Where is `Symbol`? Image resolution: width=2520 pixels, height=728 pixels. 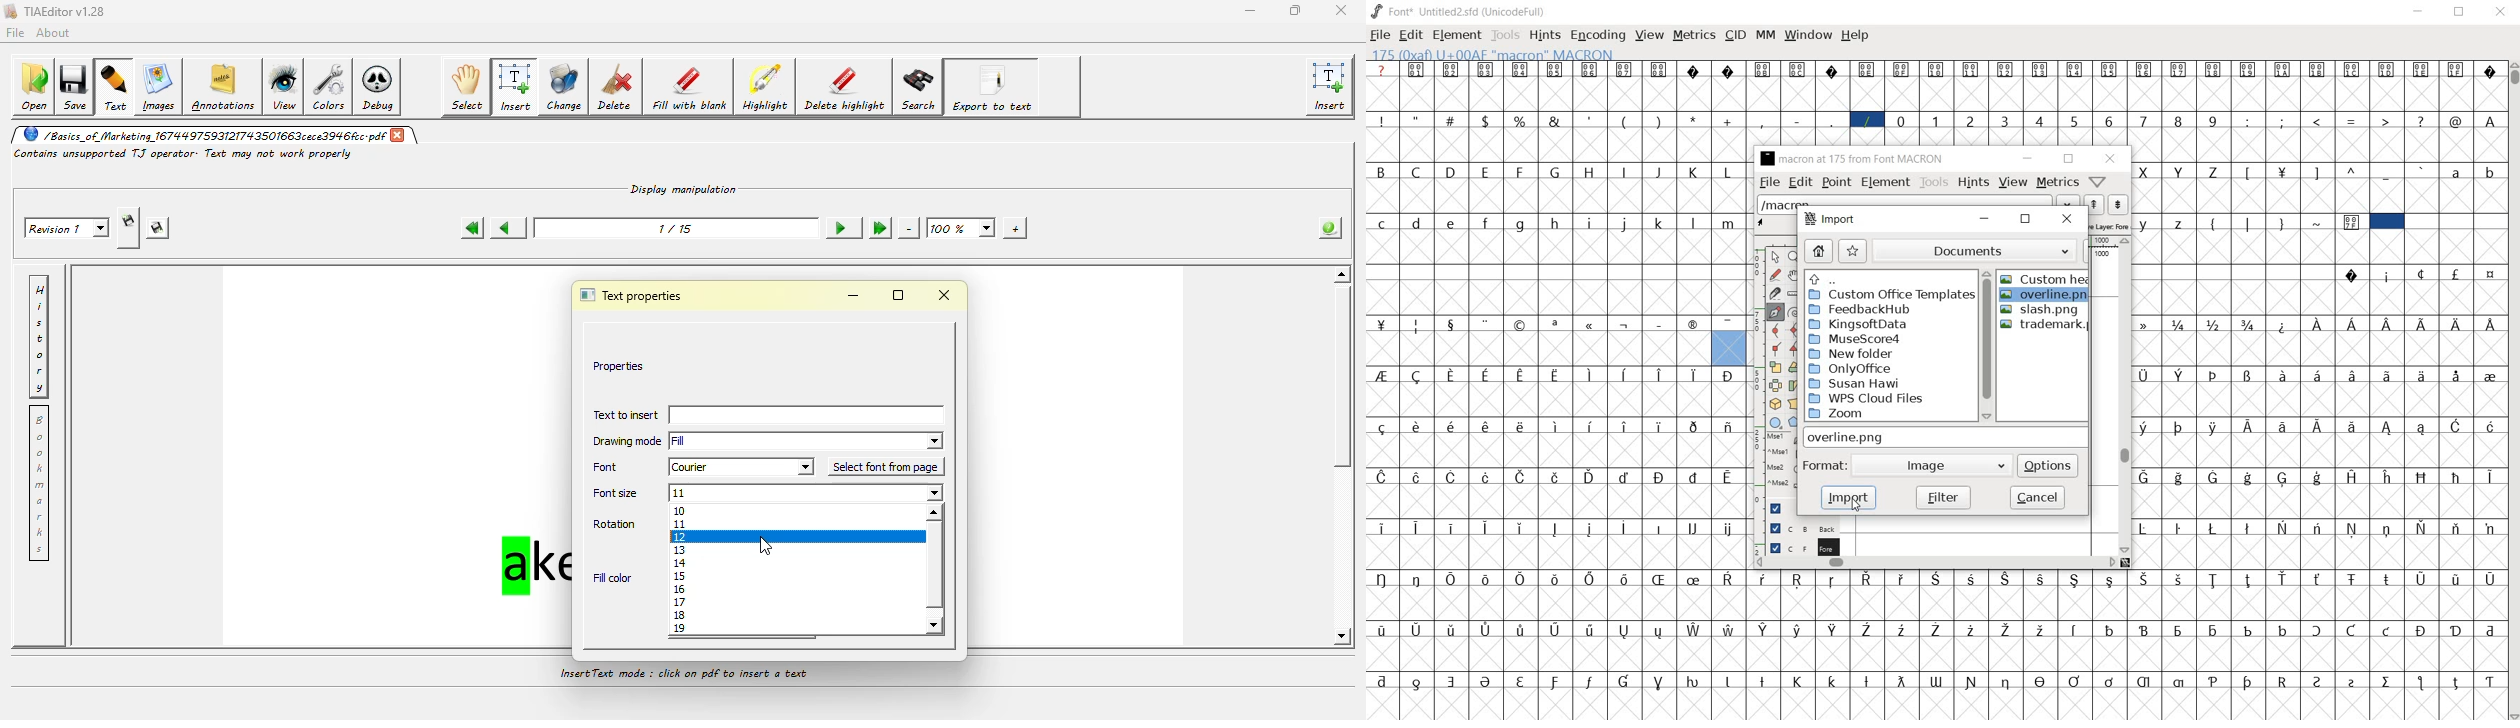 Symbol is located at coordinates (2144, 427).